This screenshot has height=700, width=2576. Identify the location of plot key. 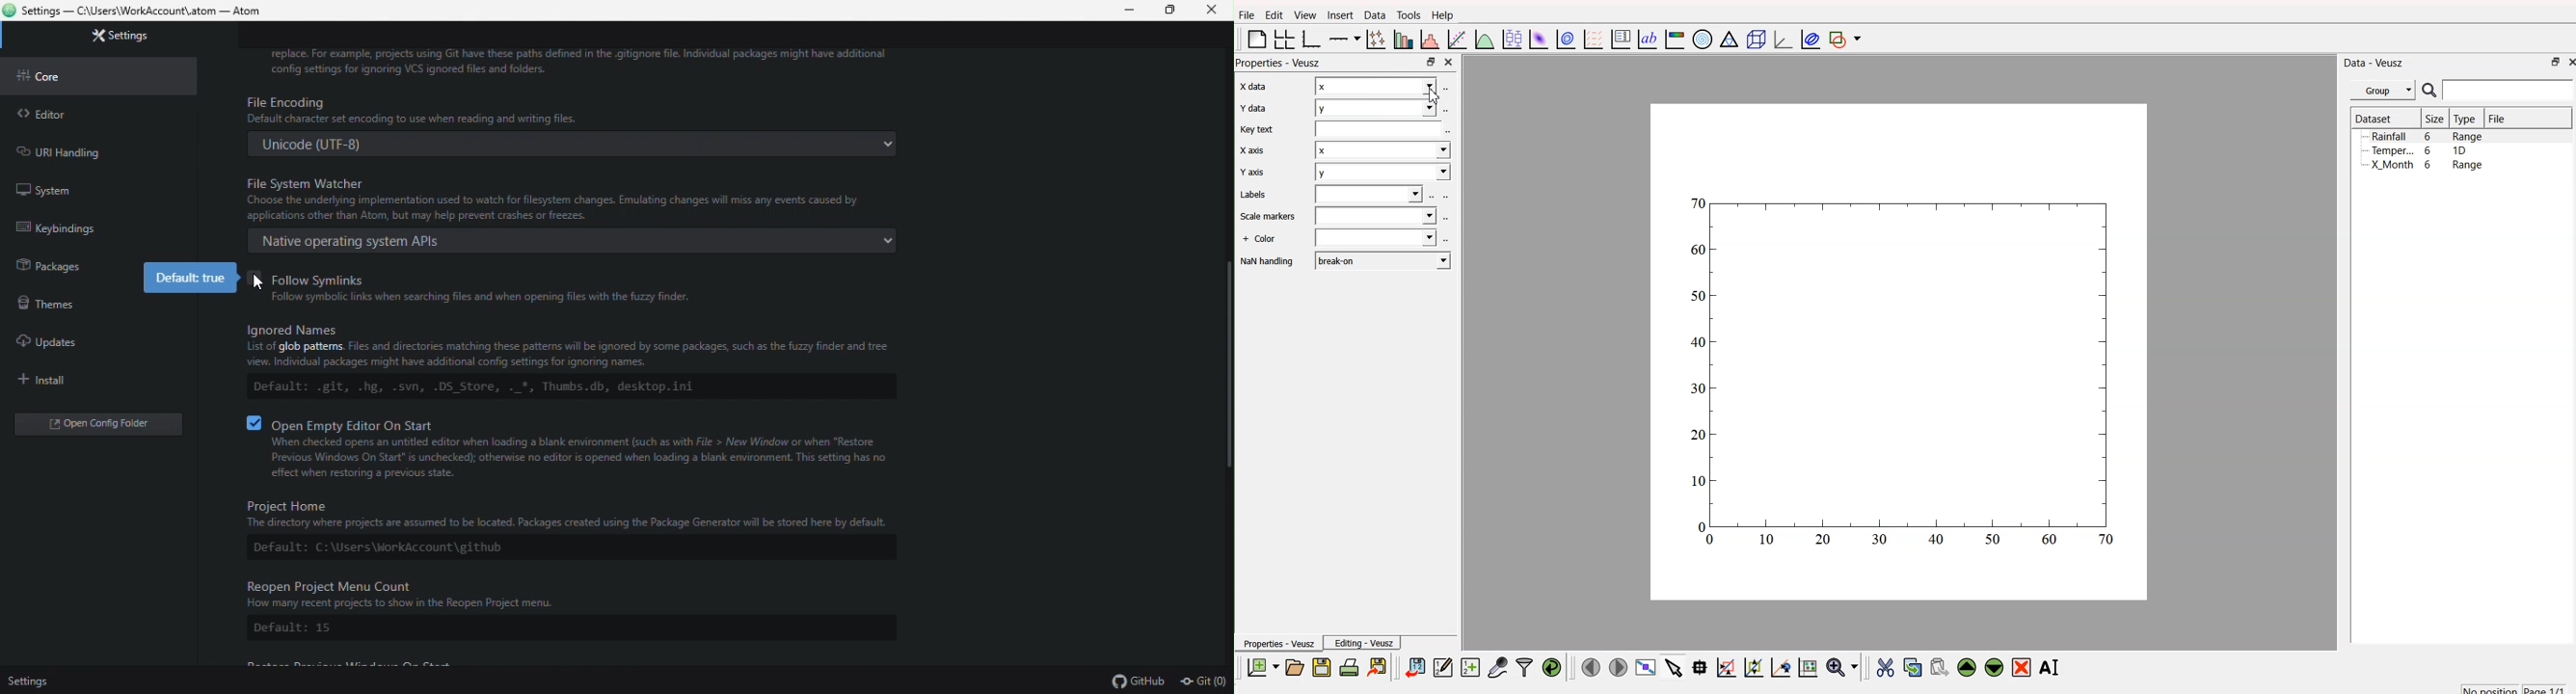
(1620, 40).